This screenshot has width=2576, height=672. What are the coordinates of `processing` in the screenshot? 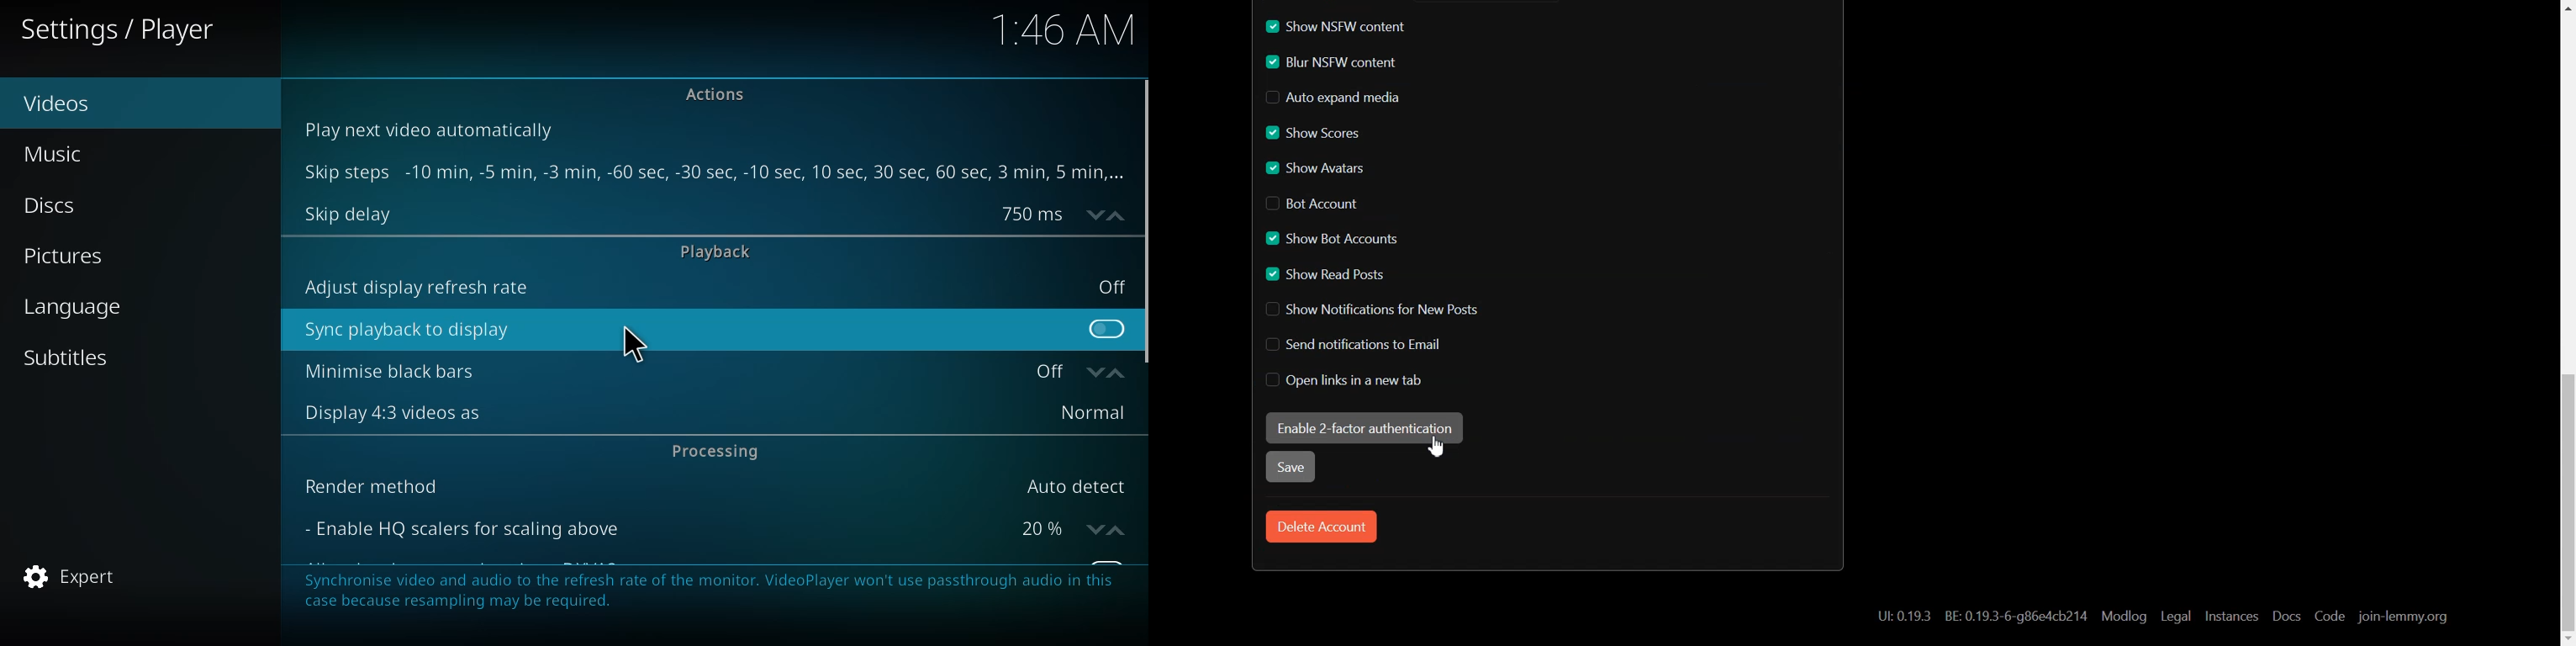 It's located at (715, 453).